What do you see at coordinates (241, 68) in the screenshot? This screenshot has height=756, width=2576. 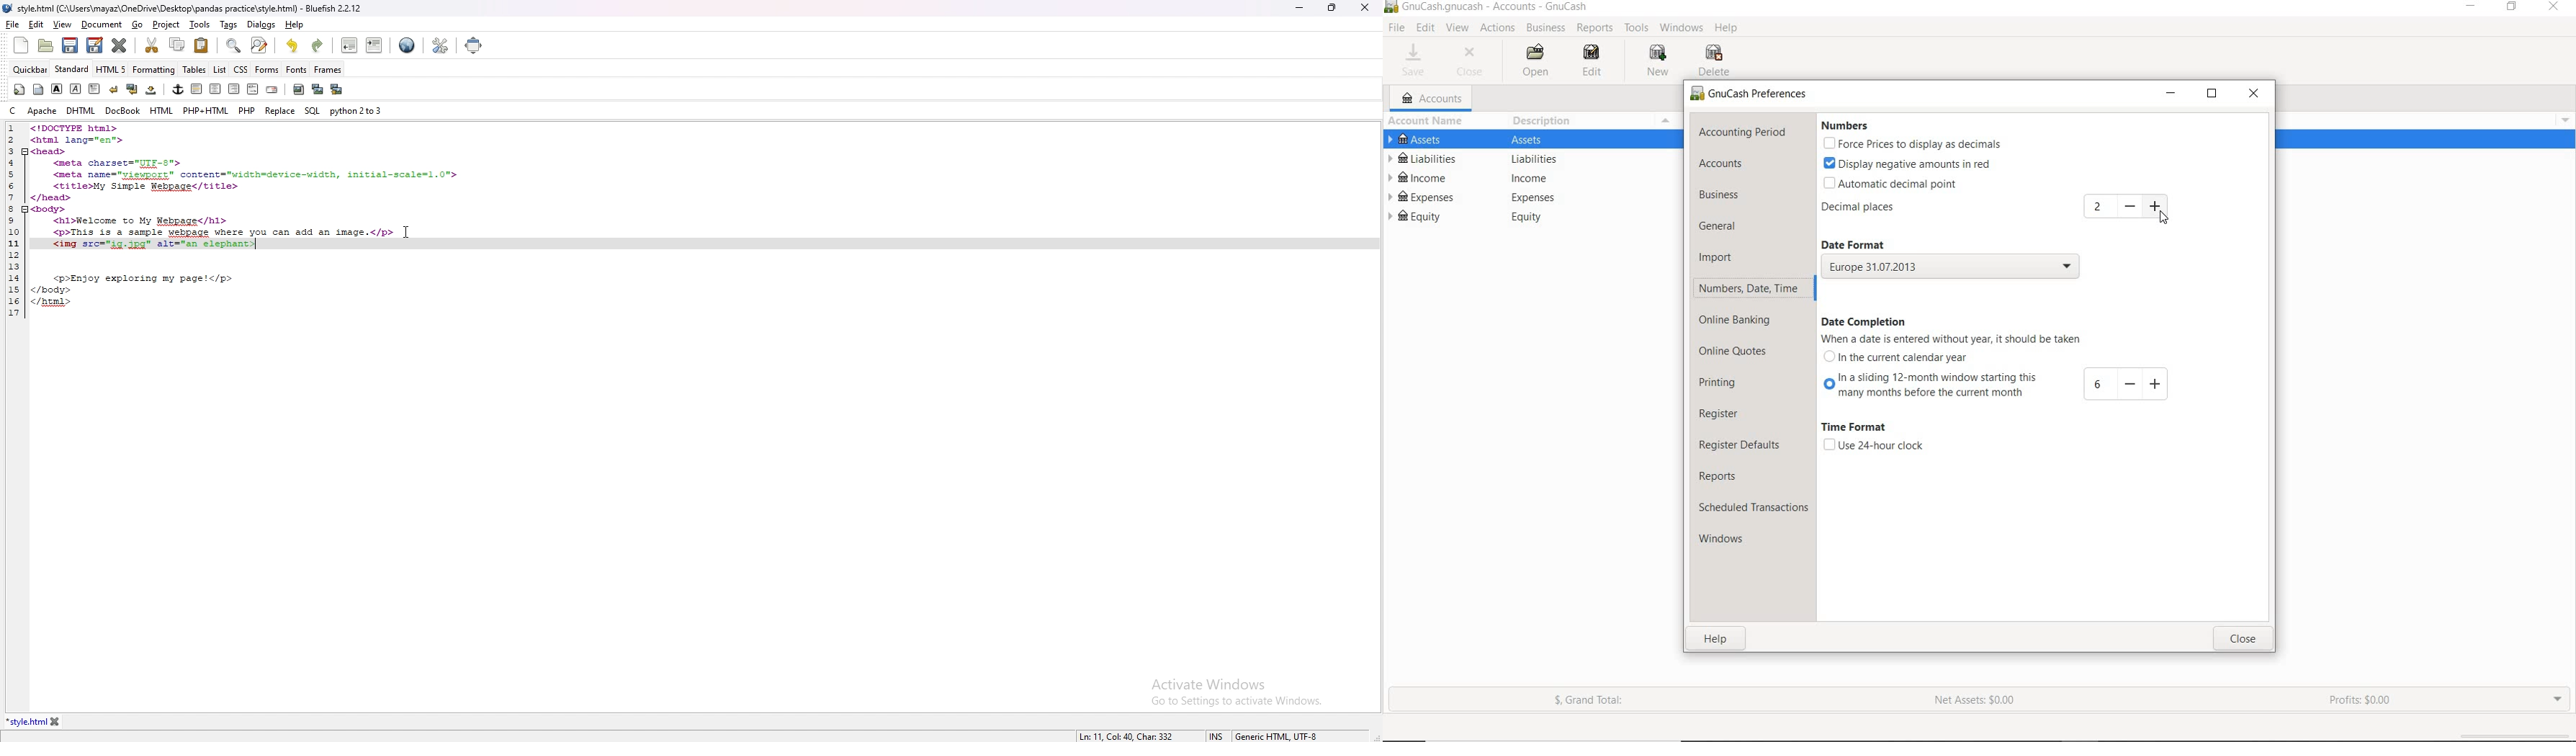 I see `css` at bounding box center [241, 68].